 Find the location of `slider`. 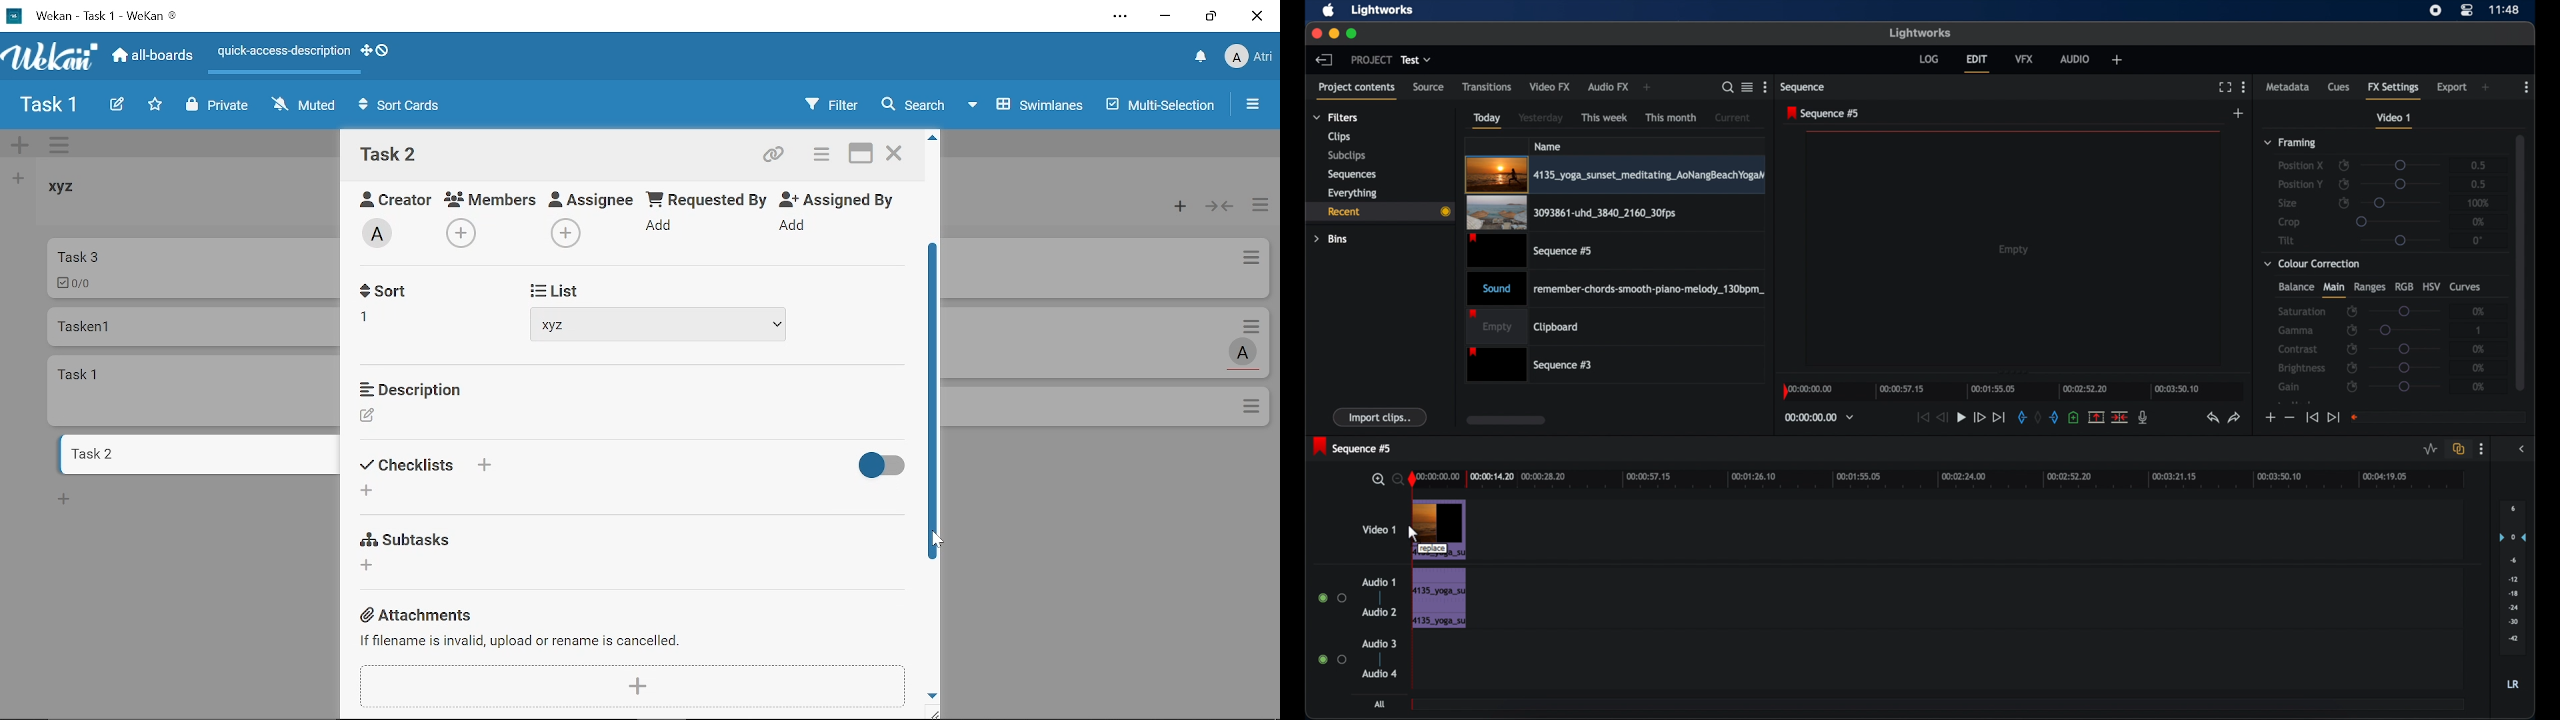

slider is located at coordinates (2400, 202).